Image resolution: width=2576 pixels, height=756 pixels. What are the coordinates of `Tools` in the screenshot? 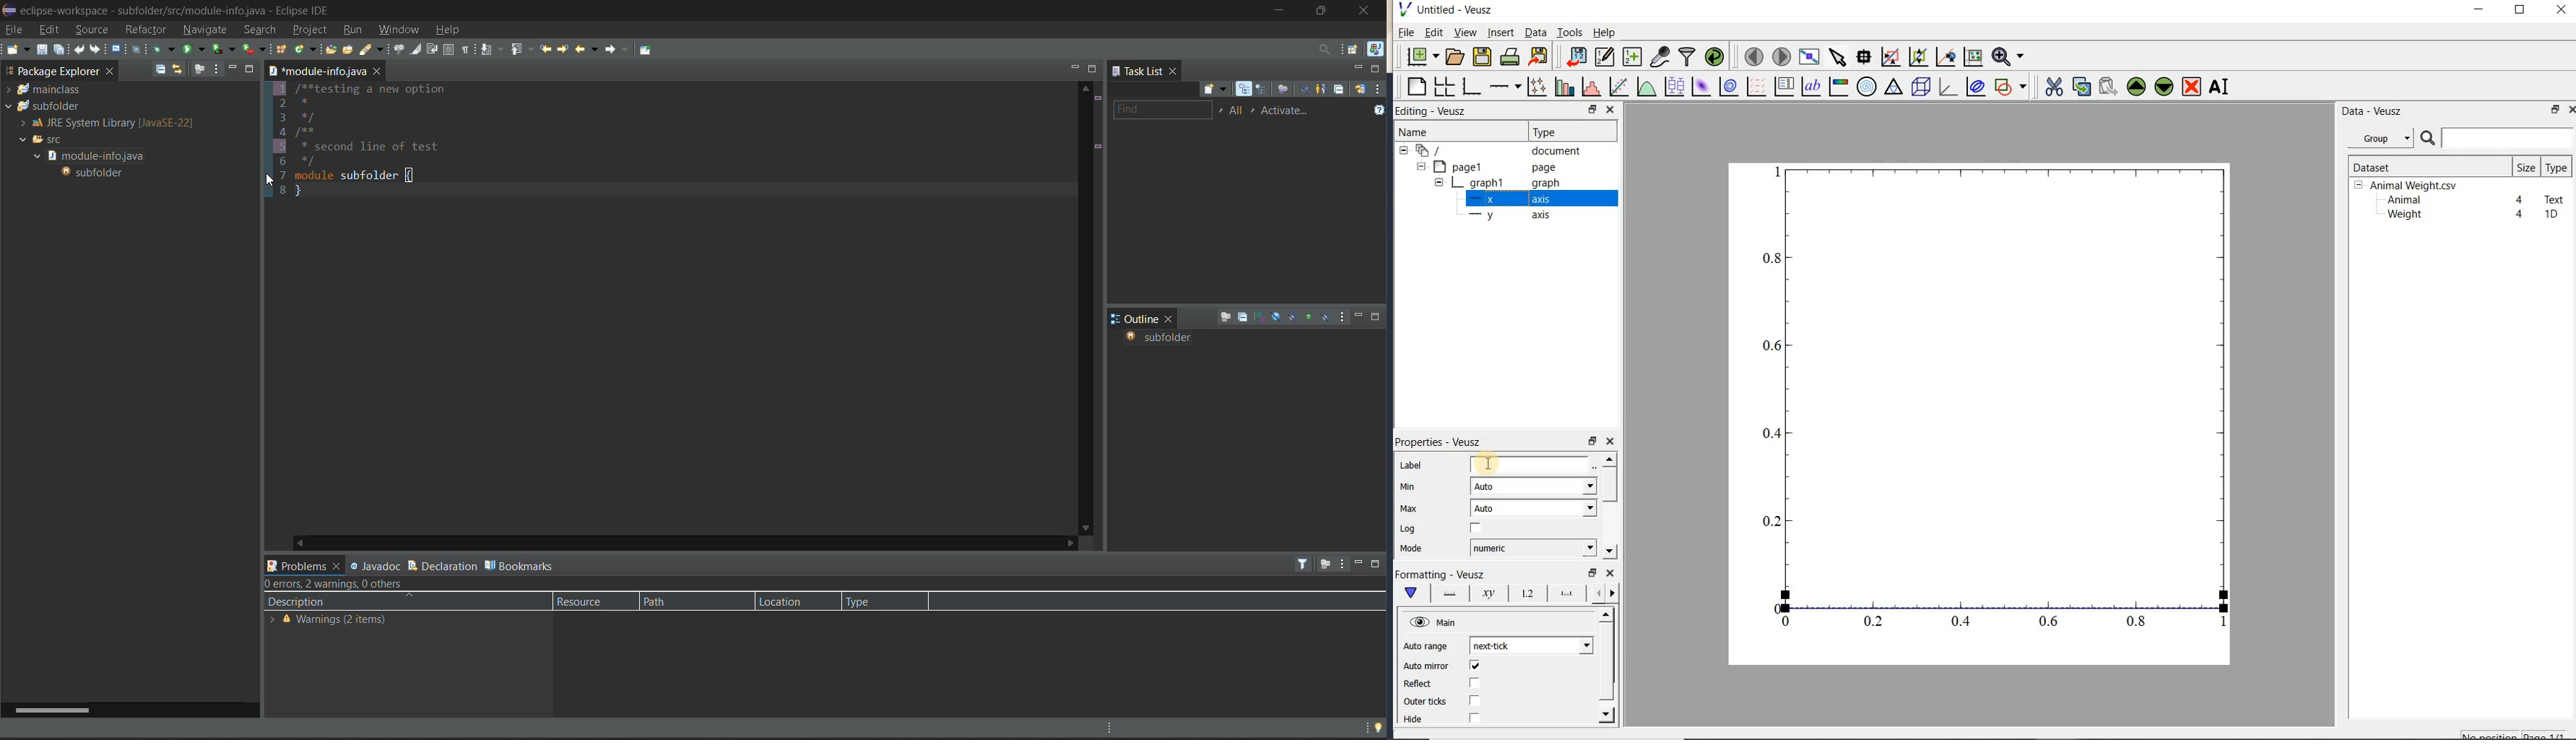 It's located at (1571, 31).